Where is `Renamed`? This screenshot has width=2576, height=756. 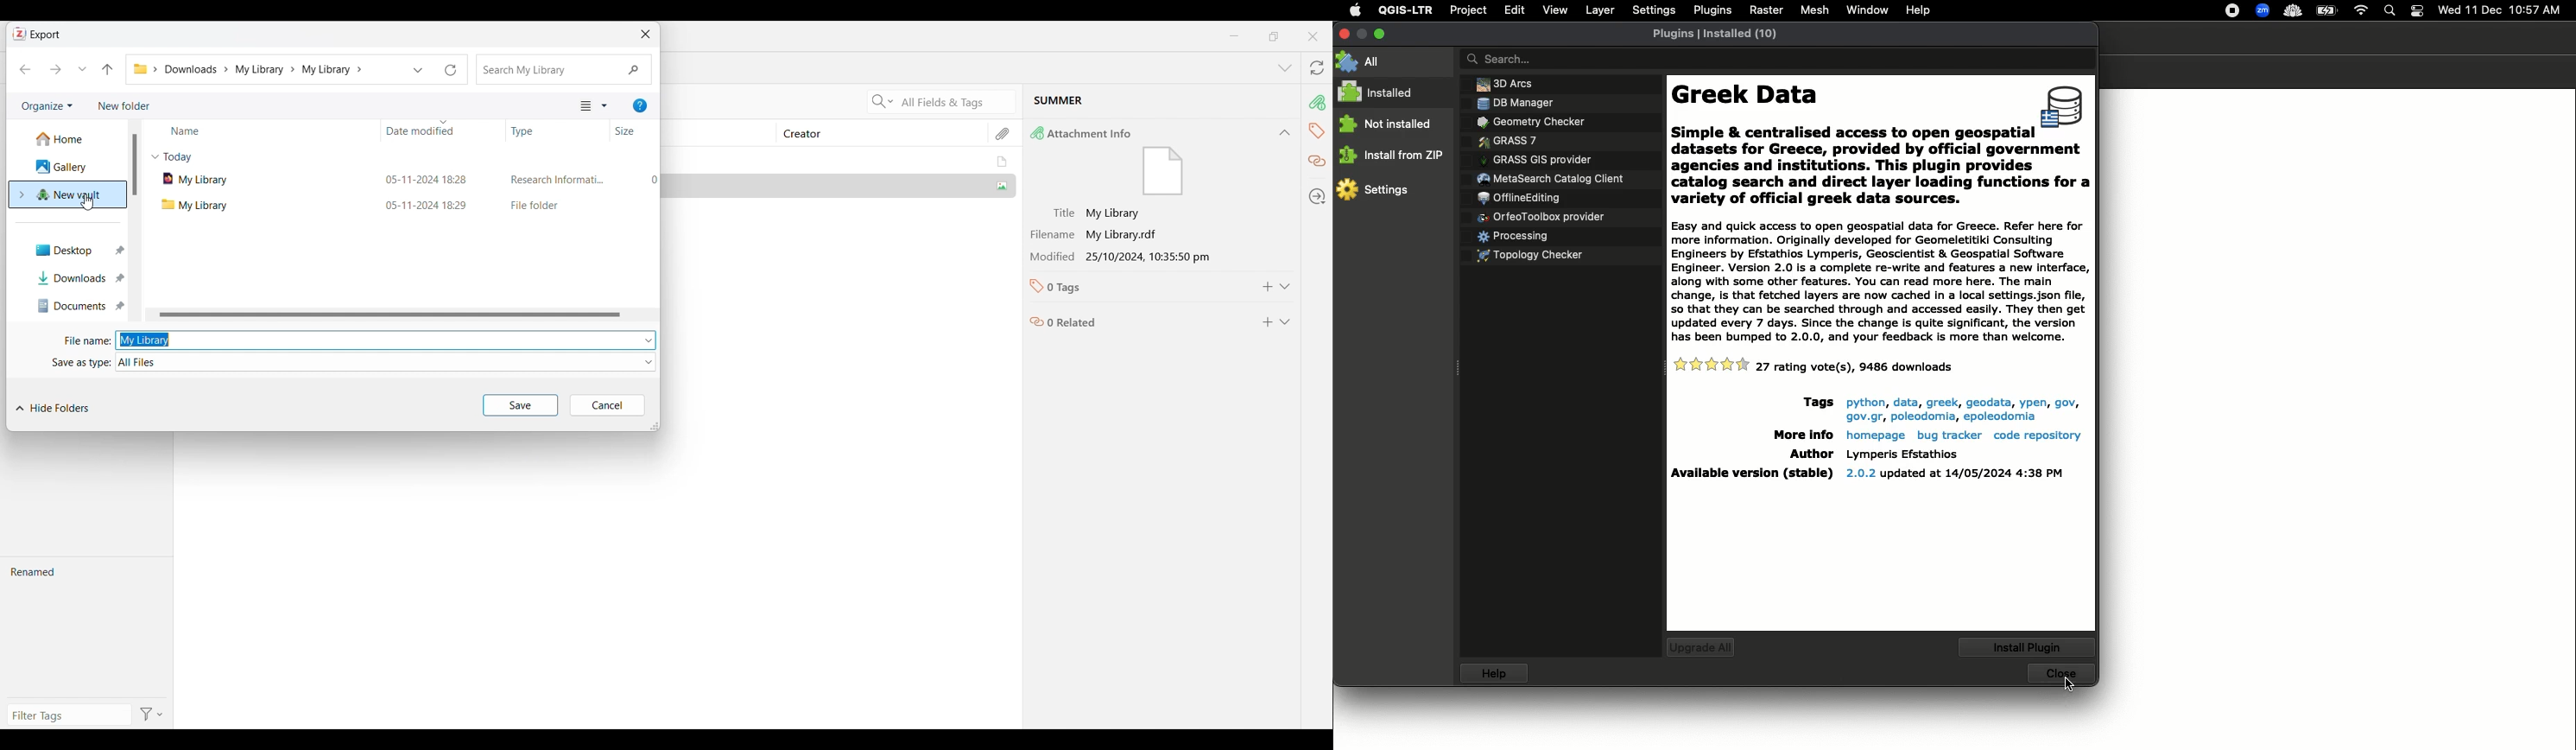
Renamed is located at coordinates (86, 627).